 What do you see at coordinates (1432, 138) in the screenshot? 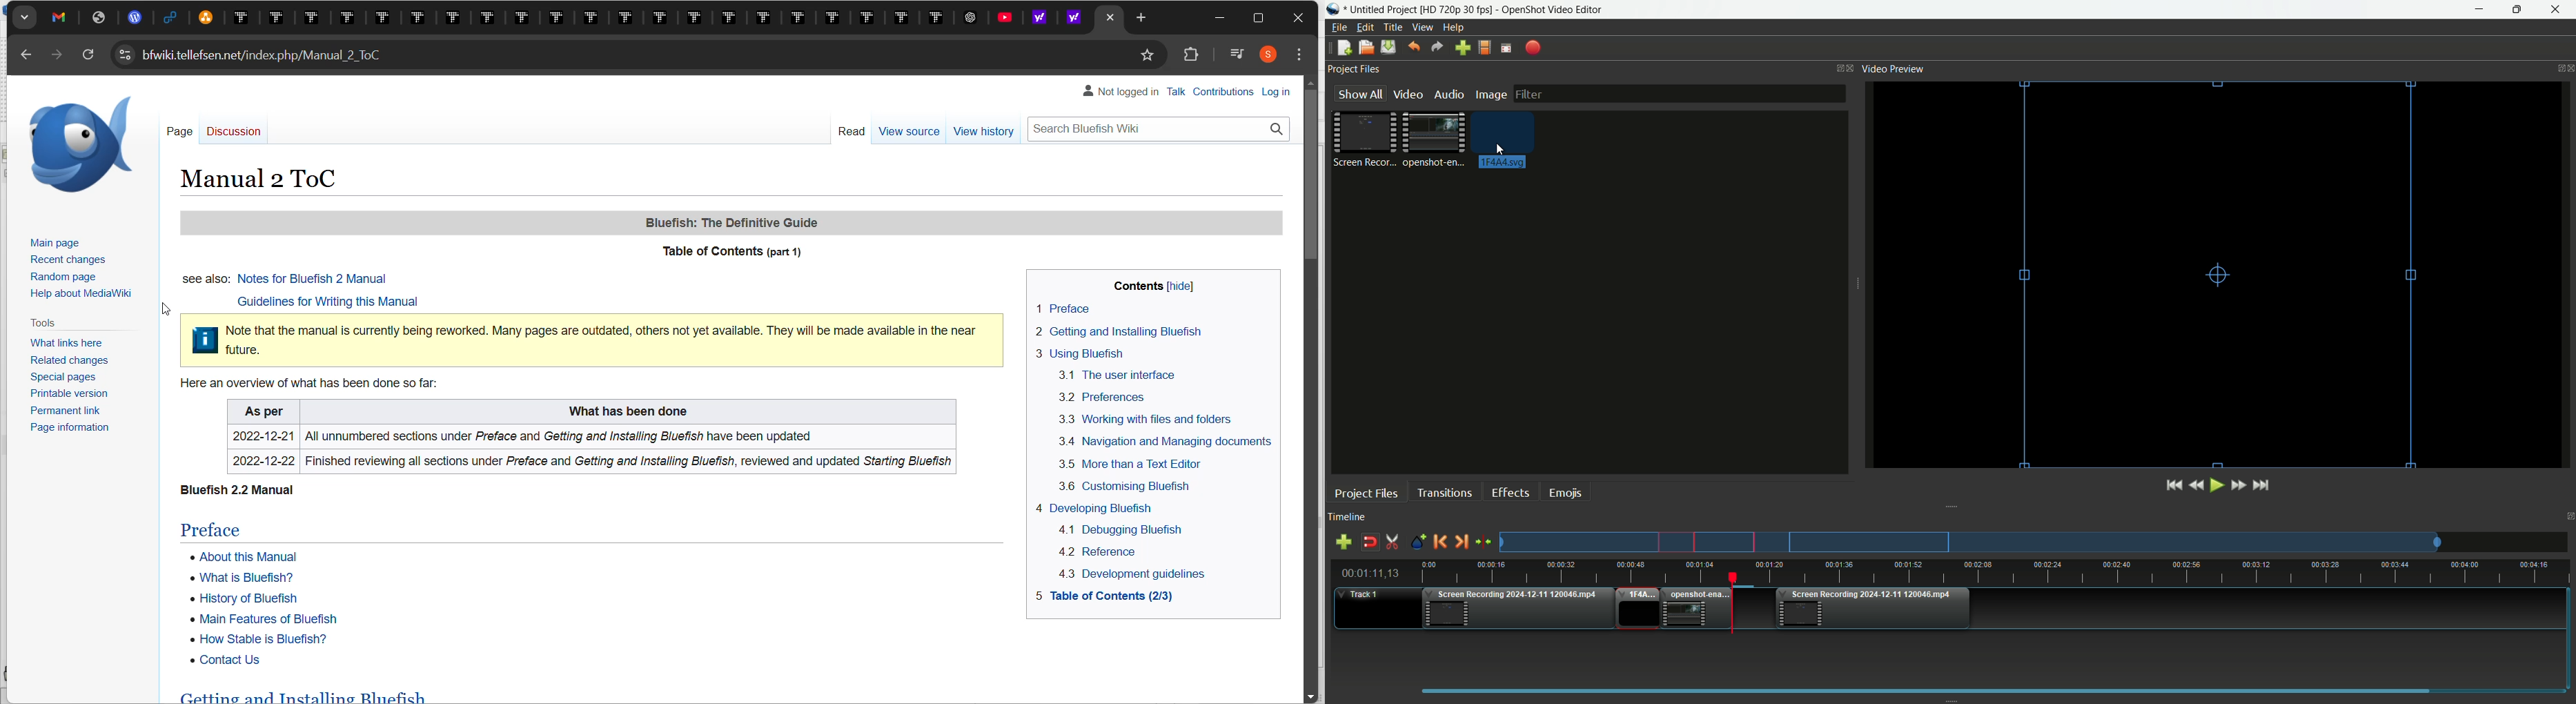
I see `Project file 2` at bounding box center [1432, 138].